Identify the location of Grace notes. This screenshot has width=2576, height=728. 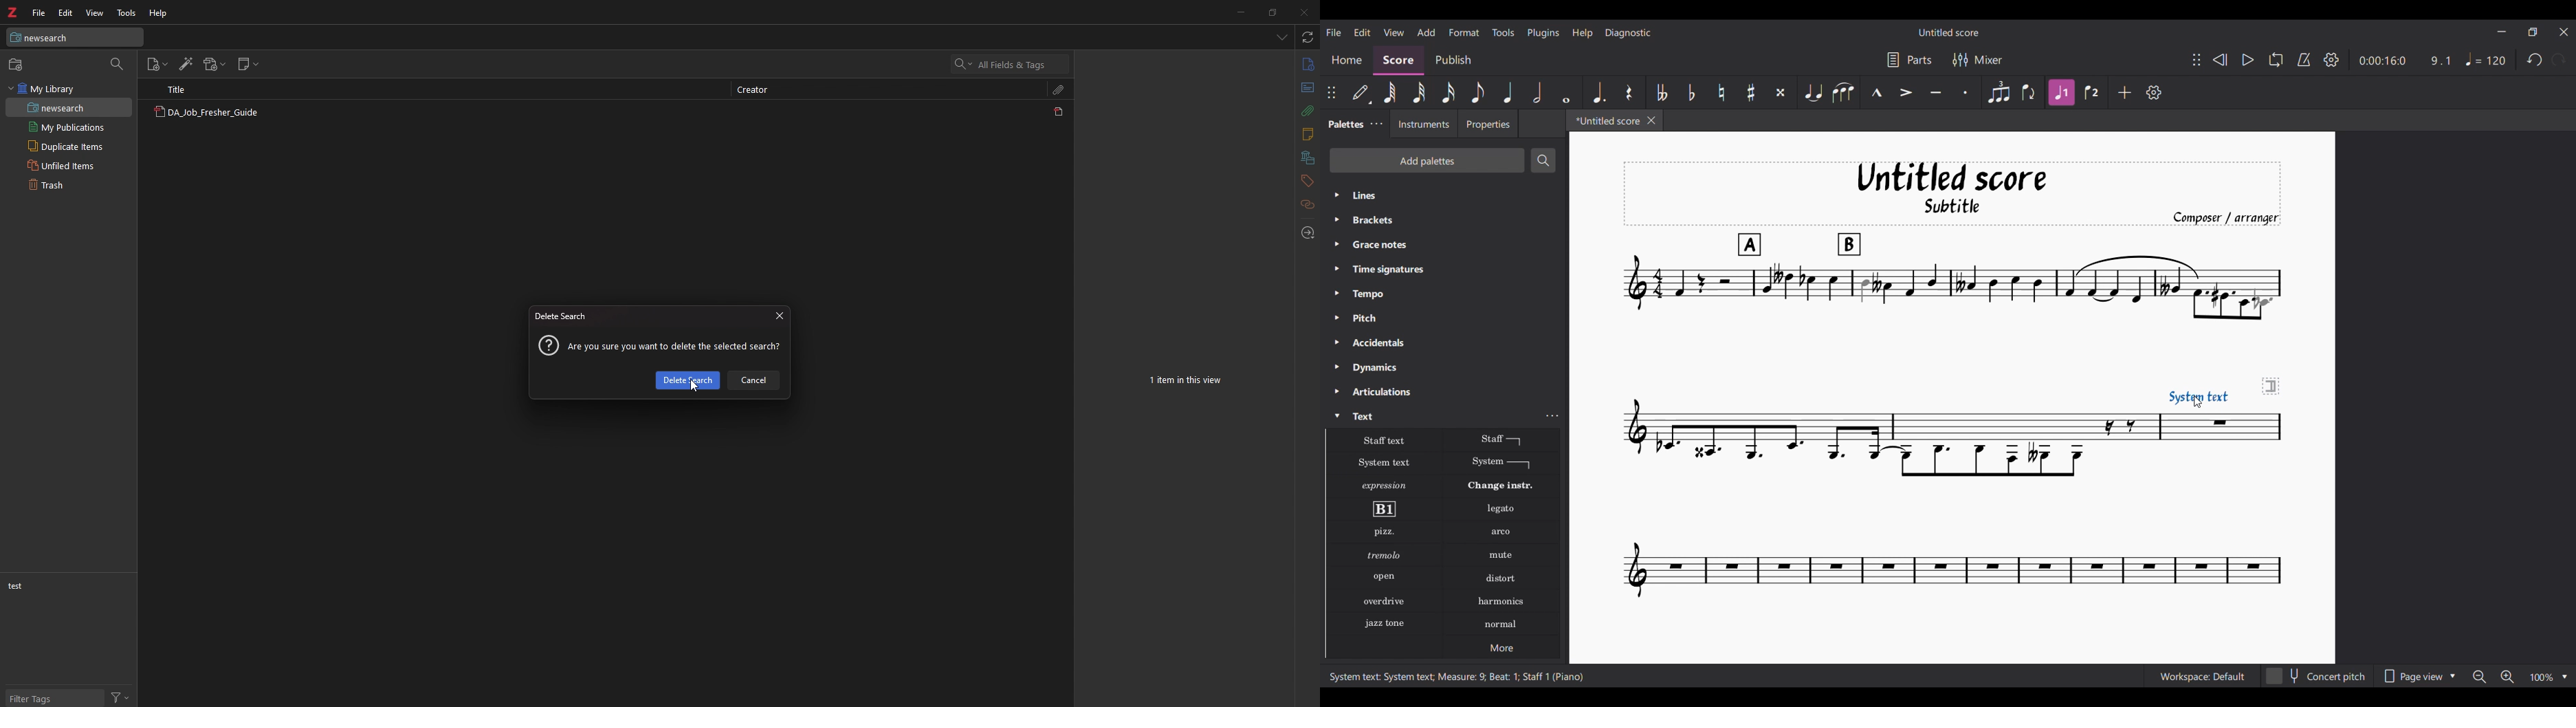
(1444, 244).